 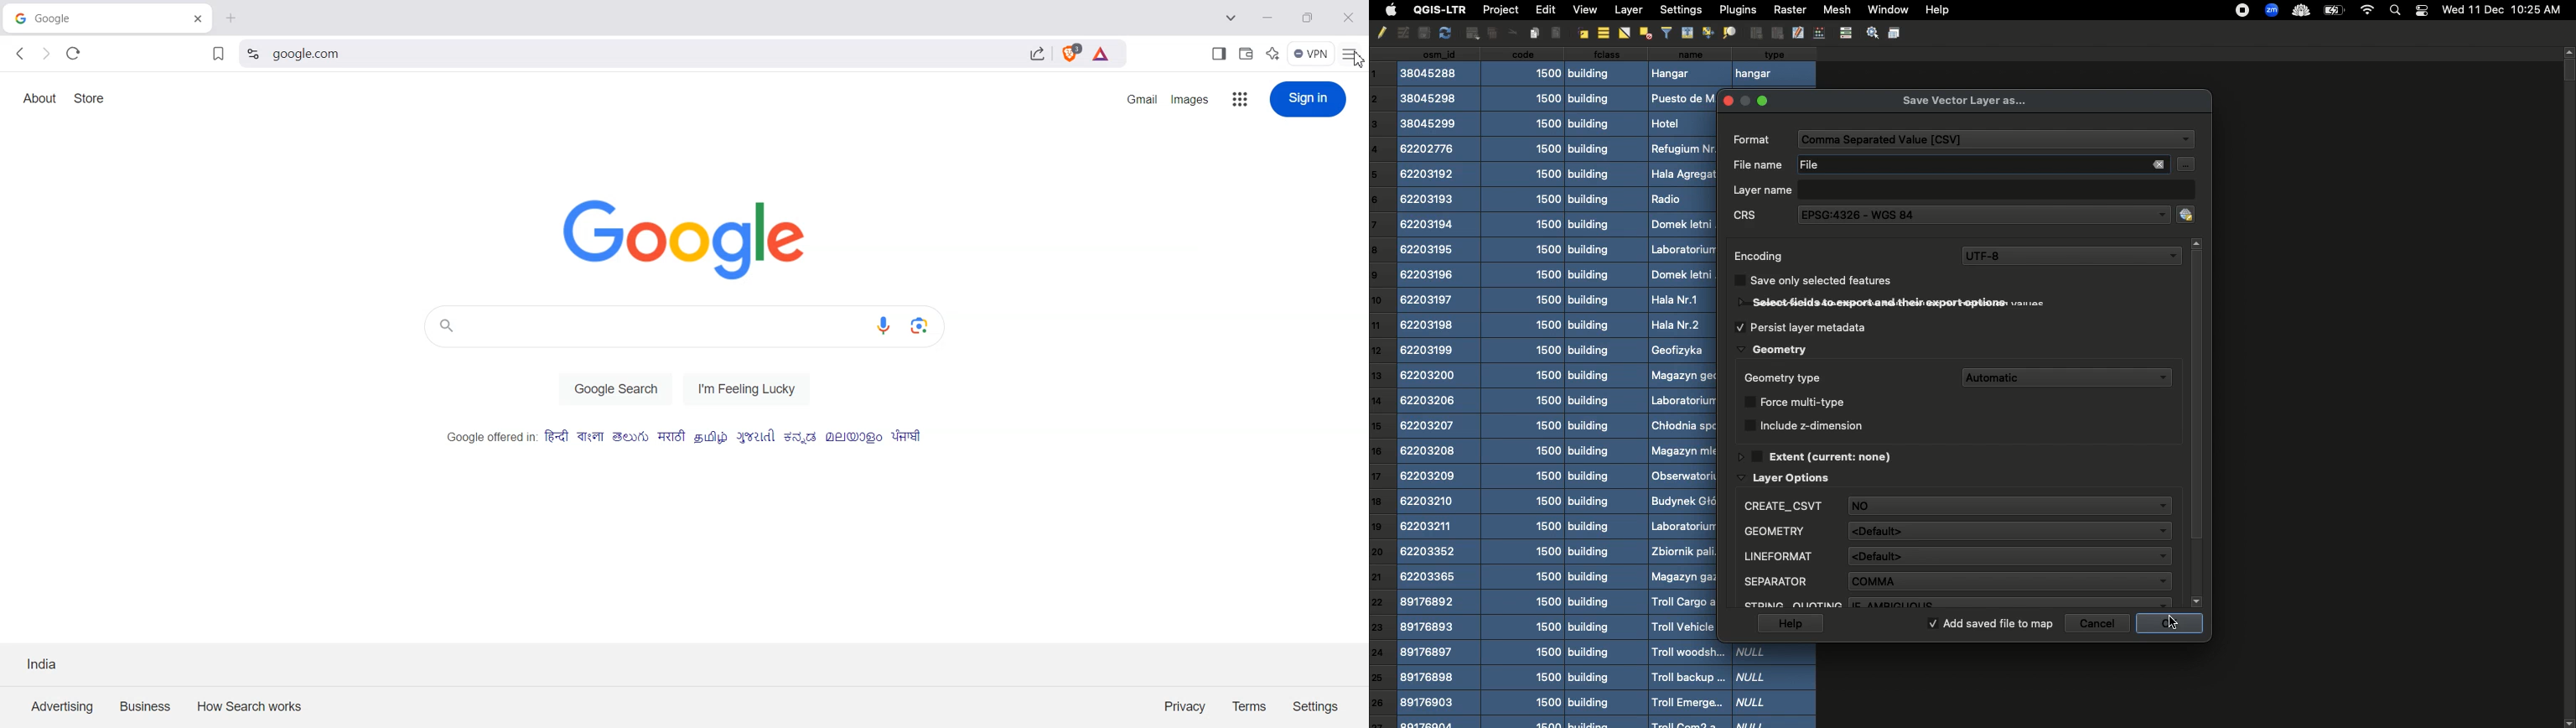 I want to click on Add saved file to map, so click(x=1992, y=625).